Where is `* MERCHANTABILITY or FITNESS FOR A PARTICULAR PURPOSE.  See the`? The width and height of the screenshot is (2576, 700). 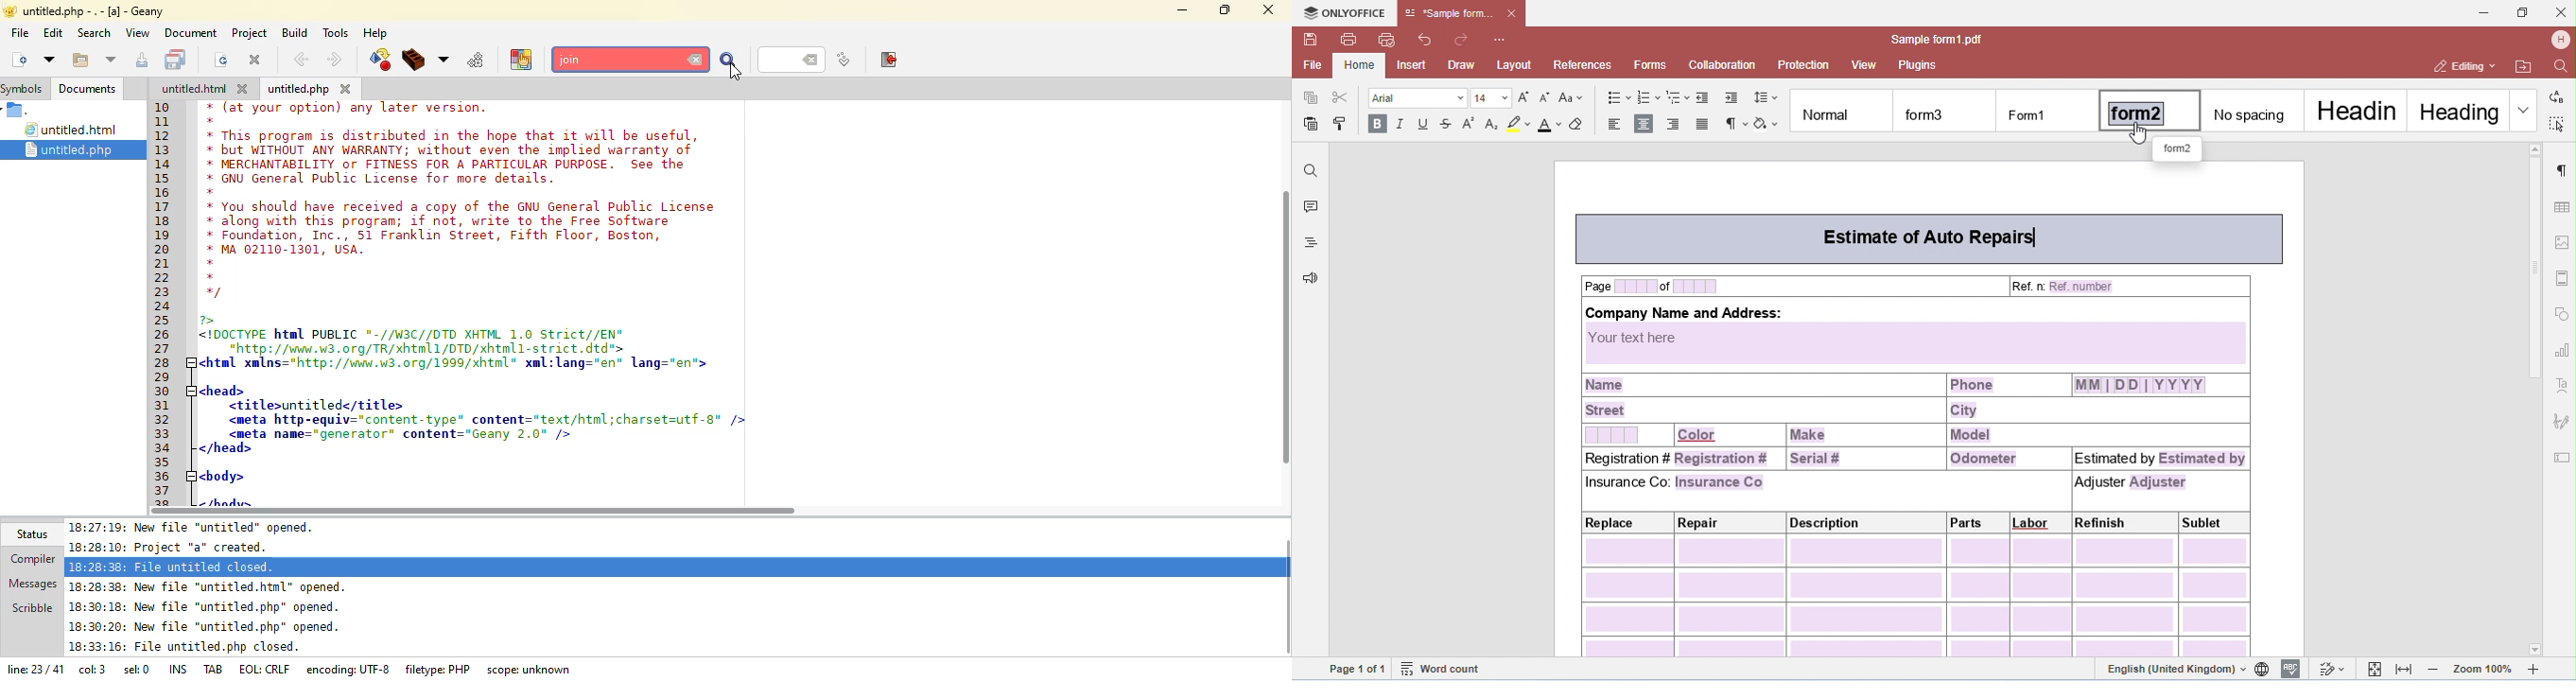
* MERCHANTABILITY or FITNESS FOR A PARTICULAR PURPOSE.  See the is located at coordinates (452, 166).